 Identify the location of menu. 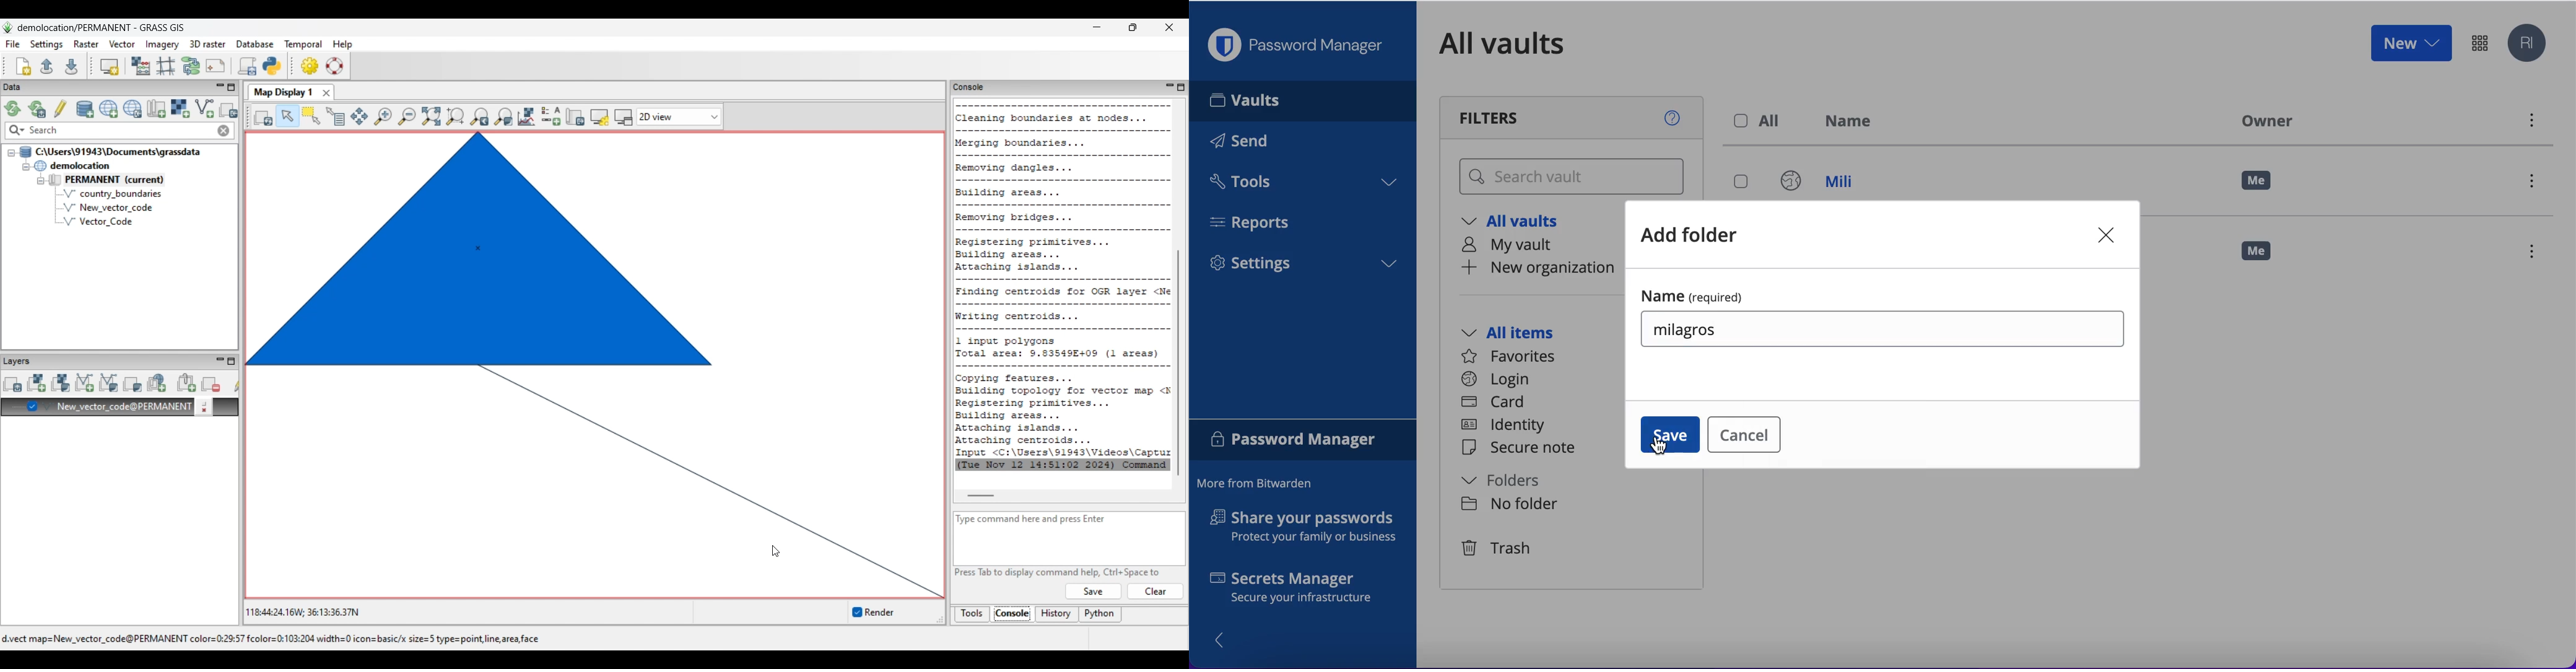
(2537, 253).